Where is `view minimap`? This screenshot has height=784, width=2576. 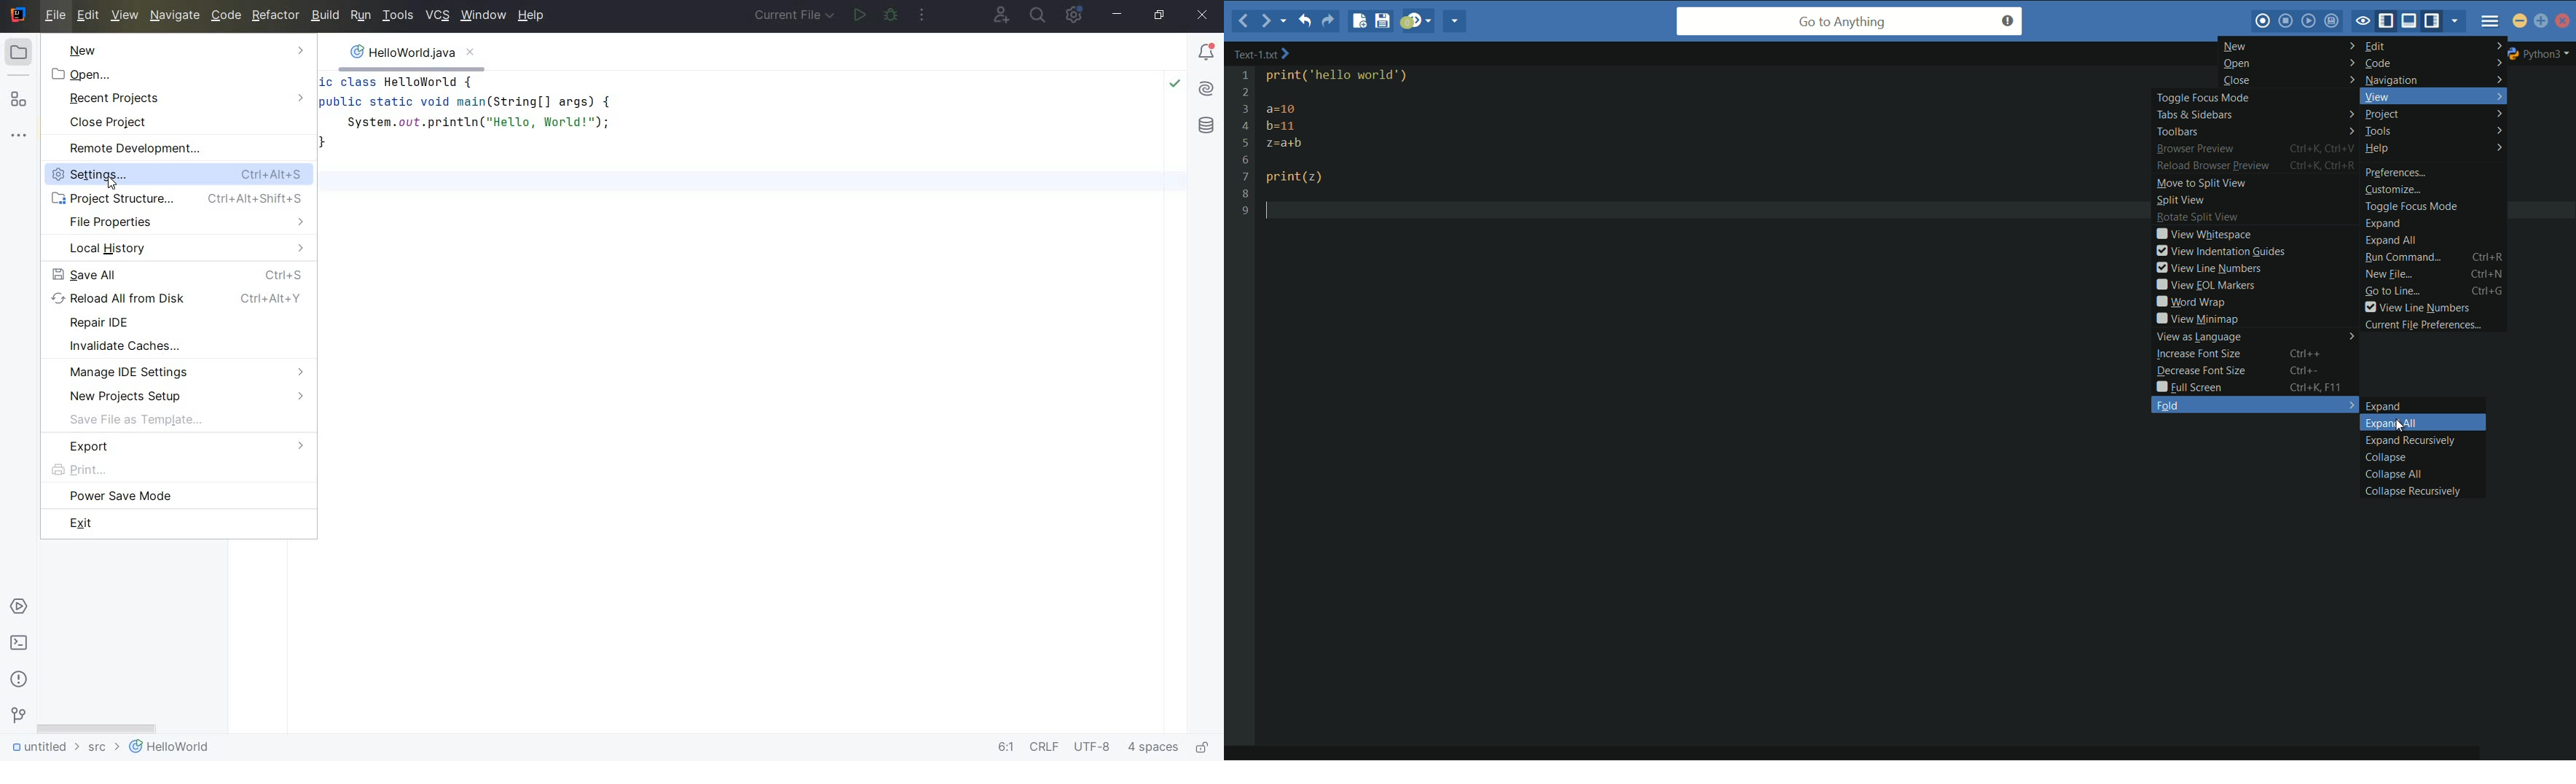
view minimap is located at coordinates (2196, 318).